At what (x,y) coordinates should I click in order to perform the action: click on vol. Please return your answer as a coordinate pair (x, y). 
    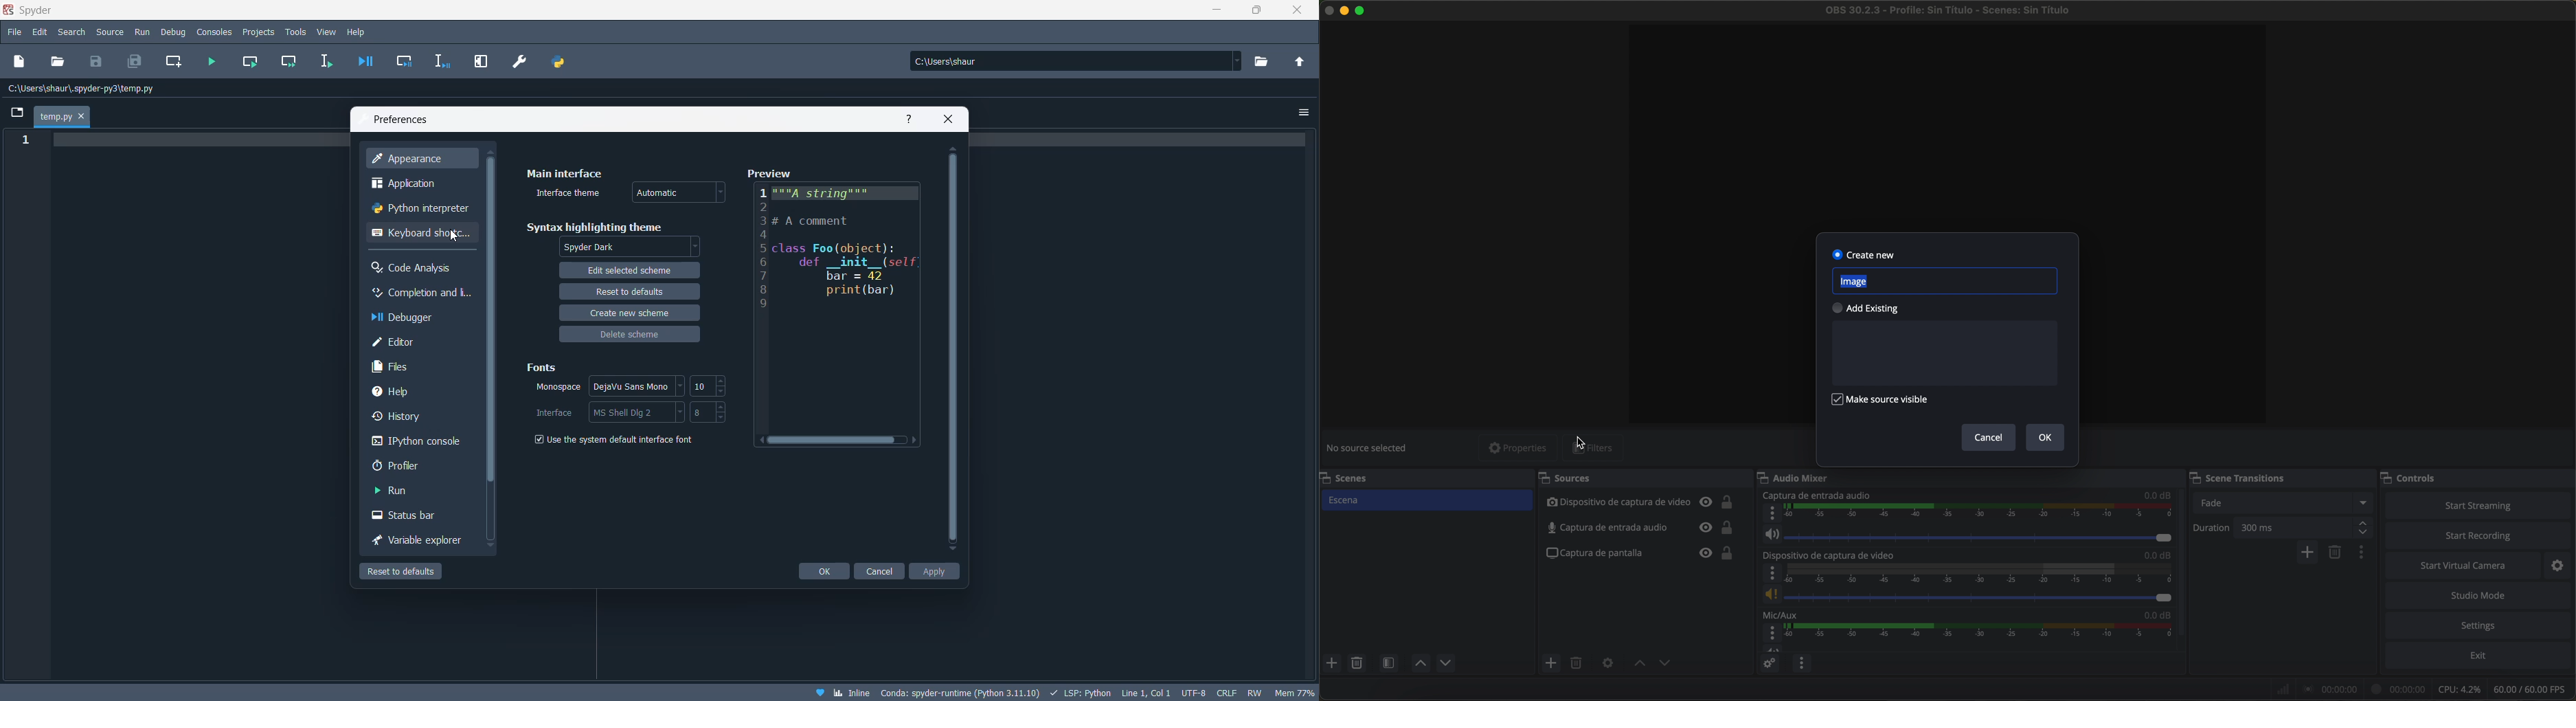
    Looking at the image, I should click on (1966, 595).